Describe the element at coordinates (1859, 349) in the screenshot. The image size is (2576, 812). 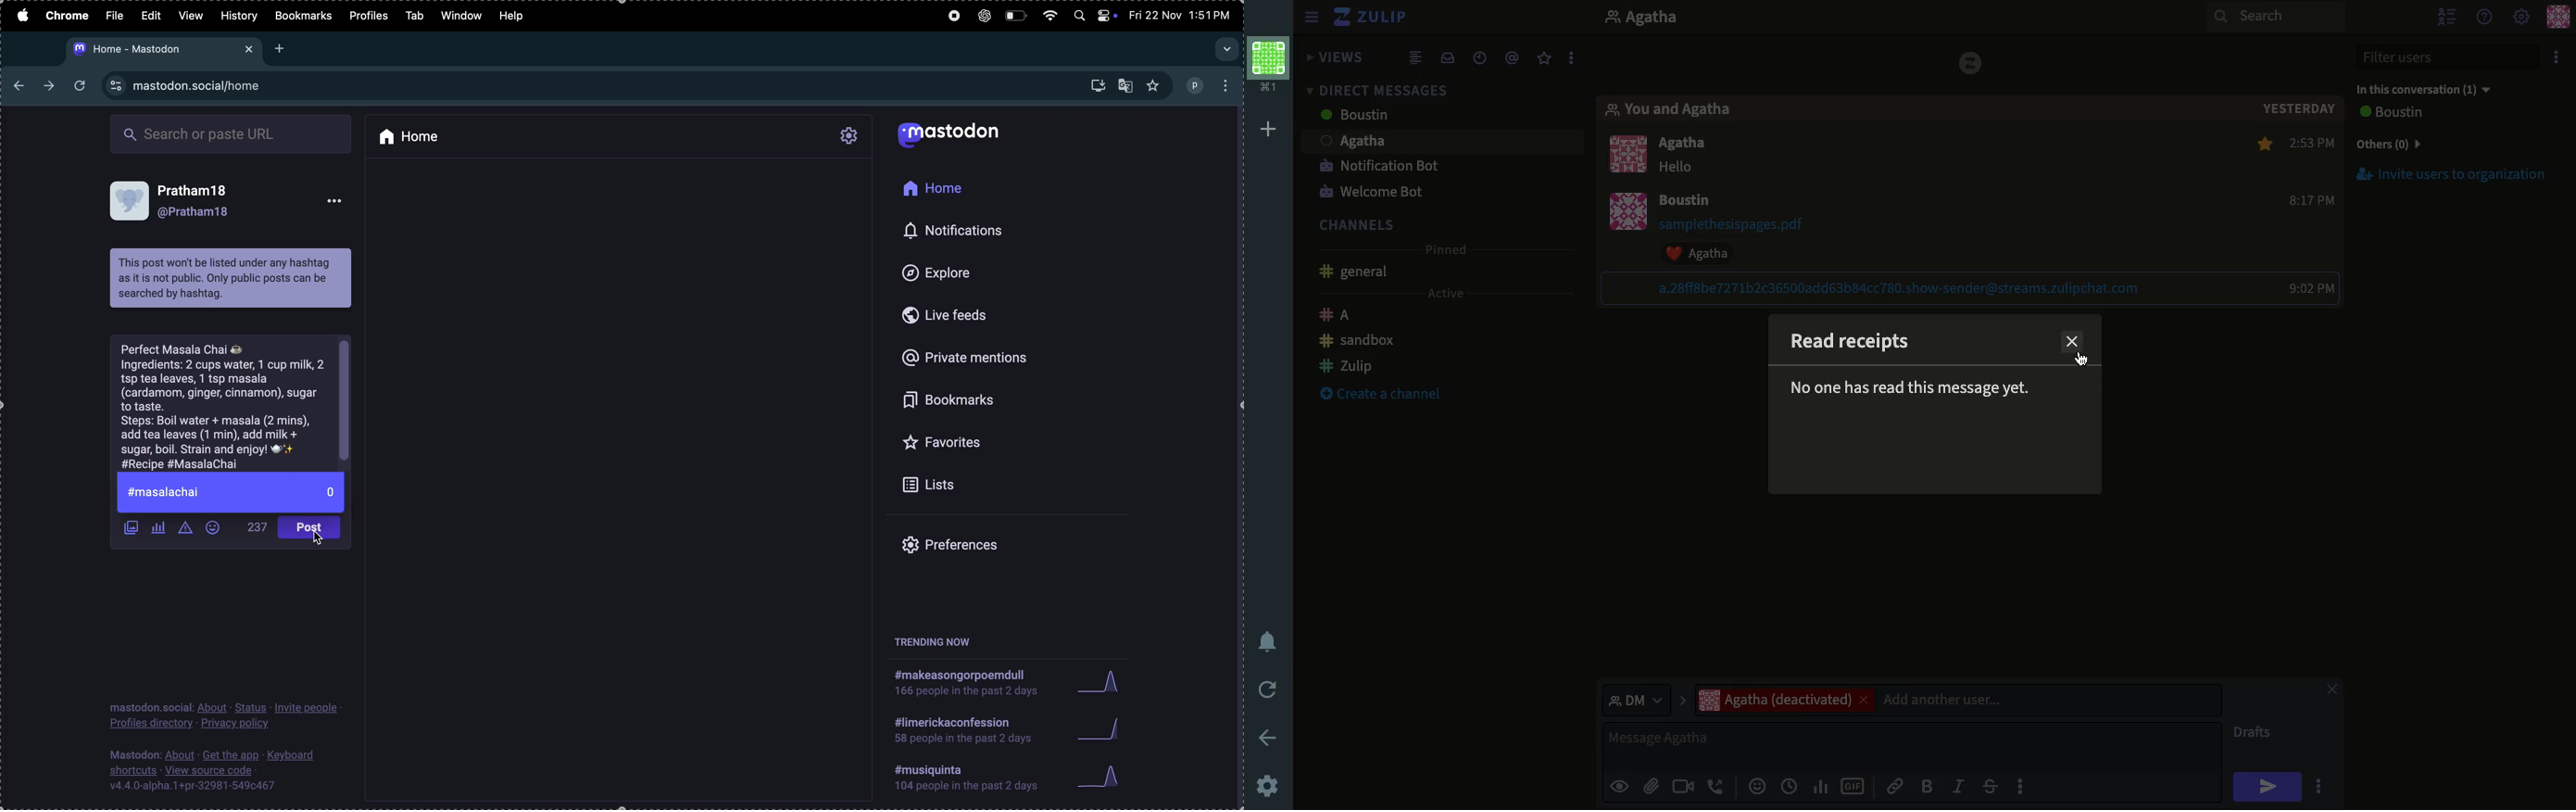
I see `Read receipts` at that location.